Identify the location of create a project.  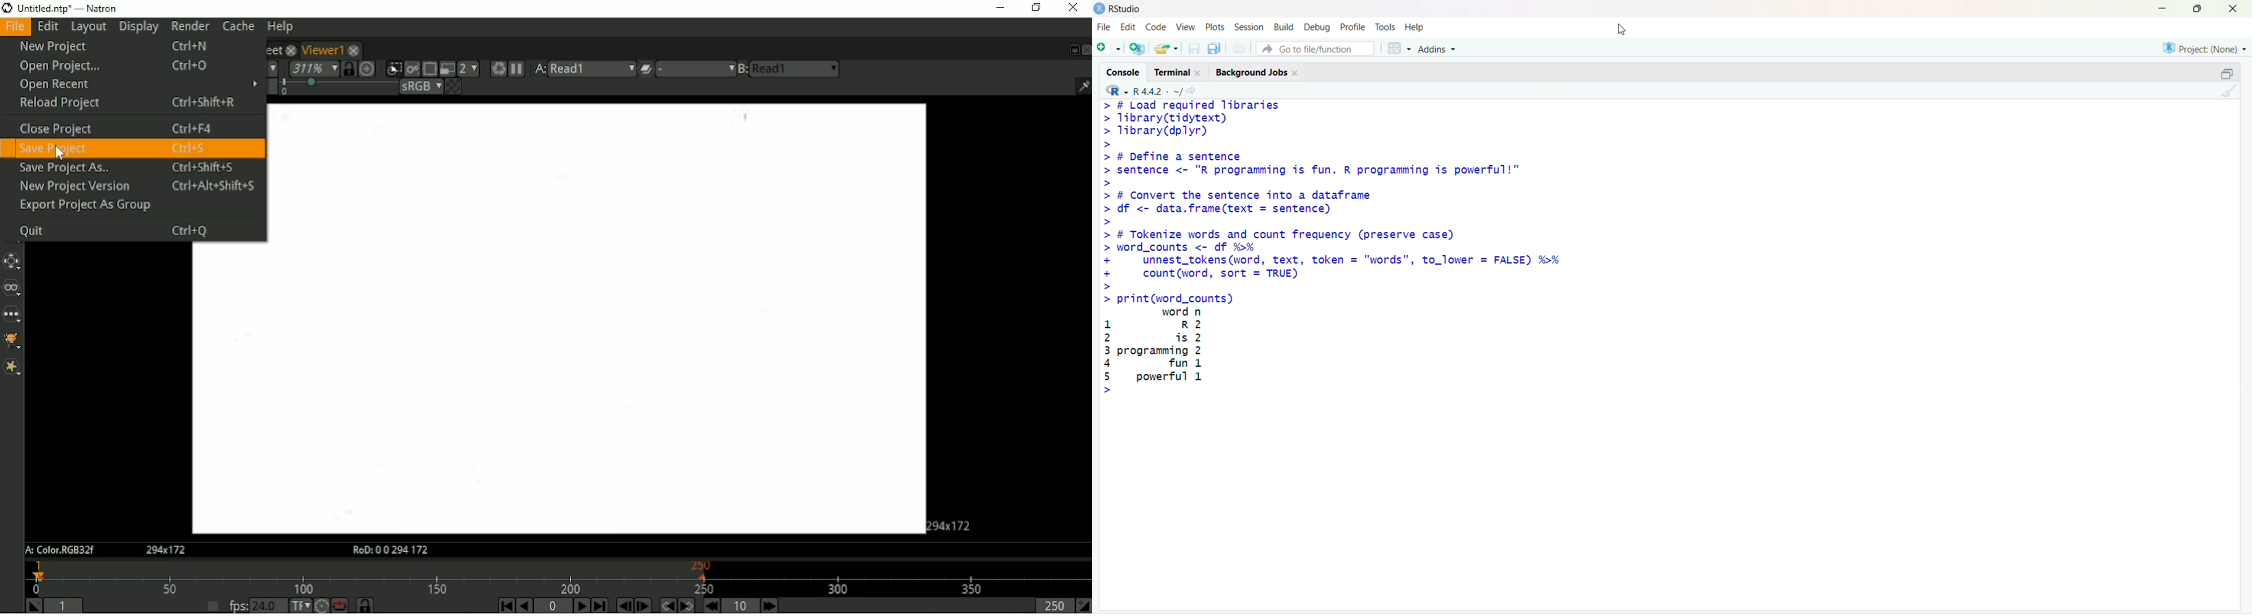
(1137, 49).